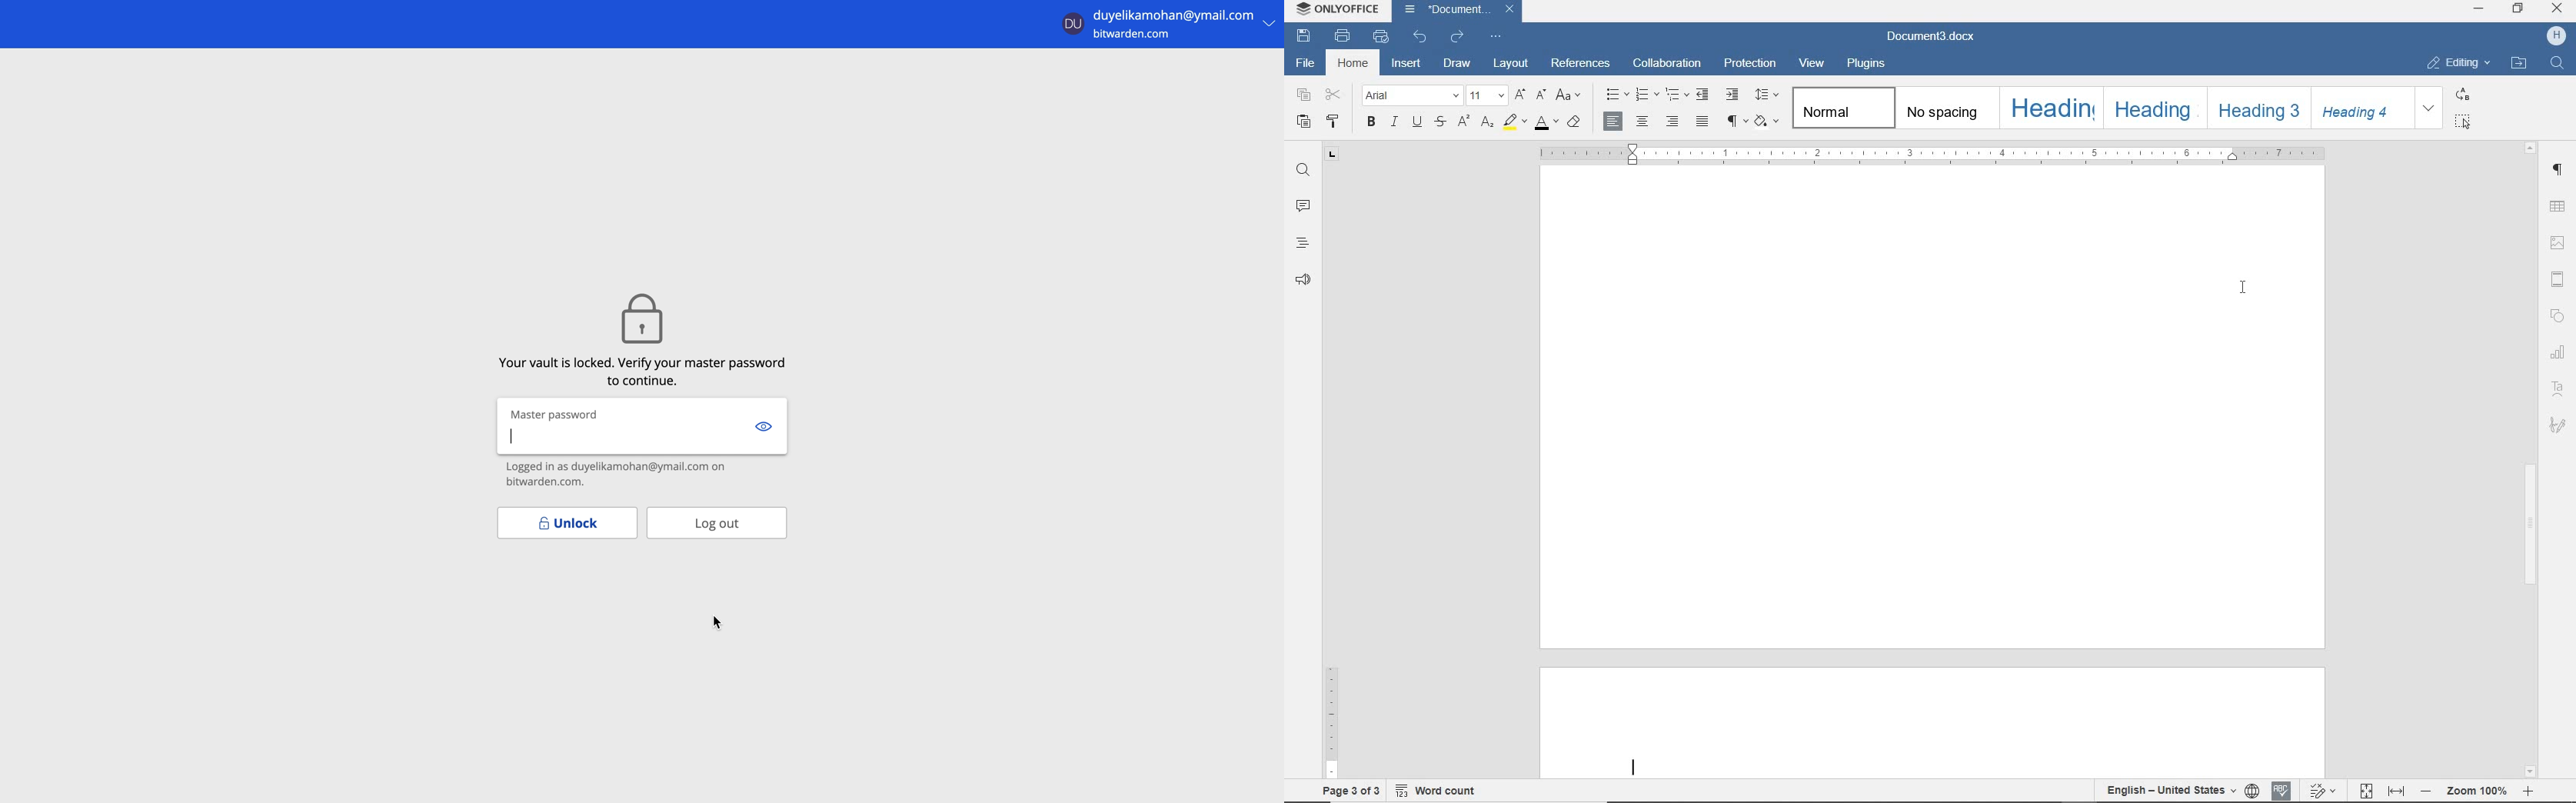  What do you see at coordinates (2154, 108) in the screenshot?
I see `HEADING 2` at bounding box center [2154, 108].